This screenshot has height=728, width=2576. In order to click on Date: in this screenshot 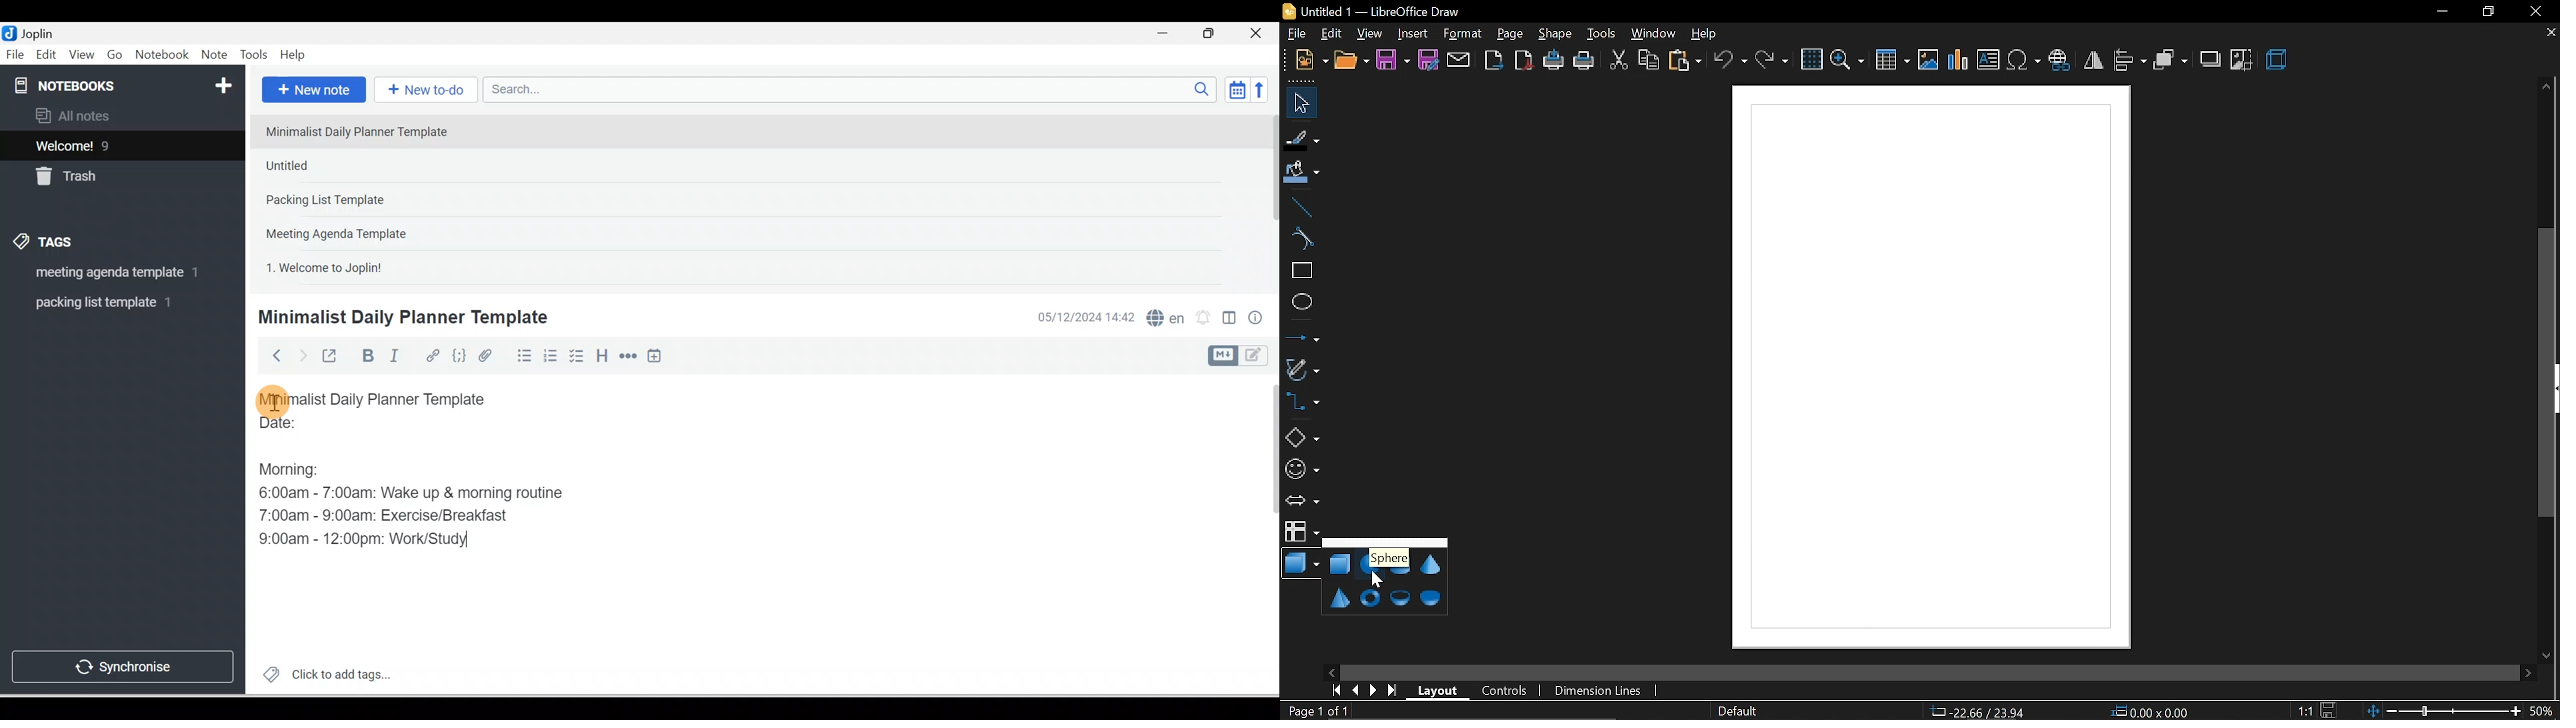, I will do `click(315, 429)`.